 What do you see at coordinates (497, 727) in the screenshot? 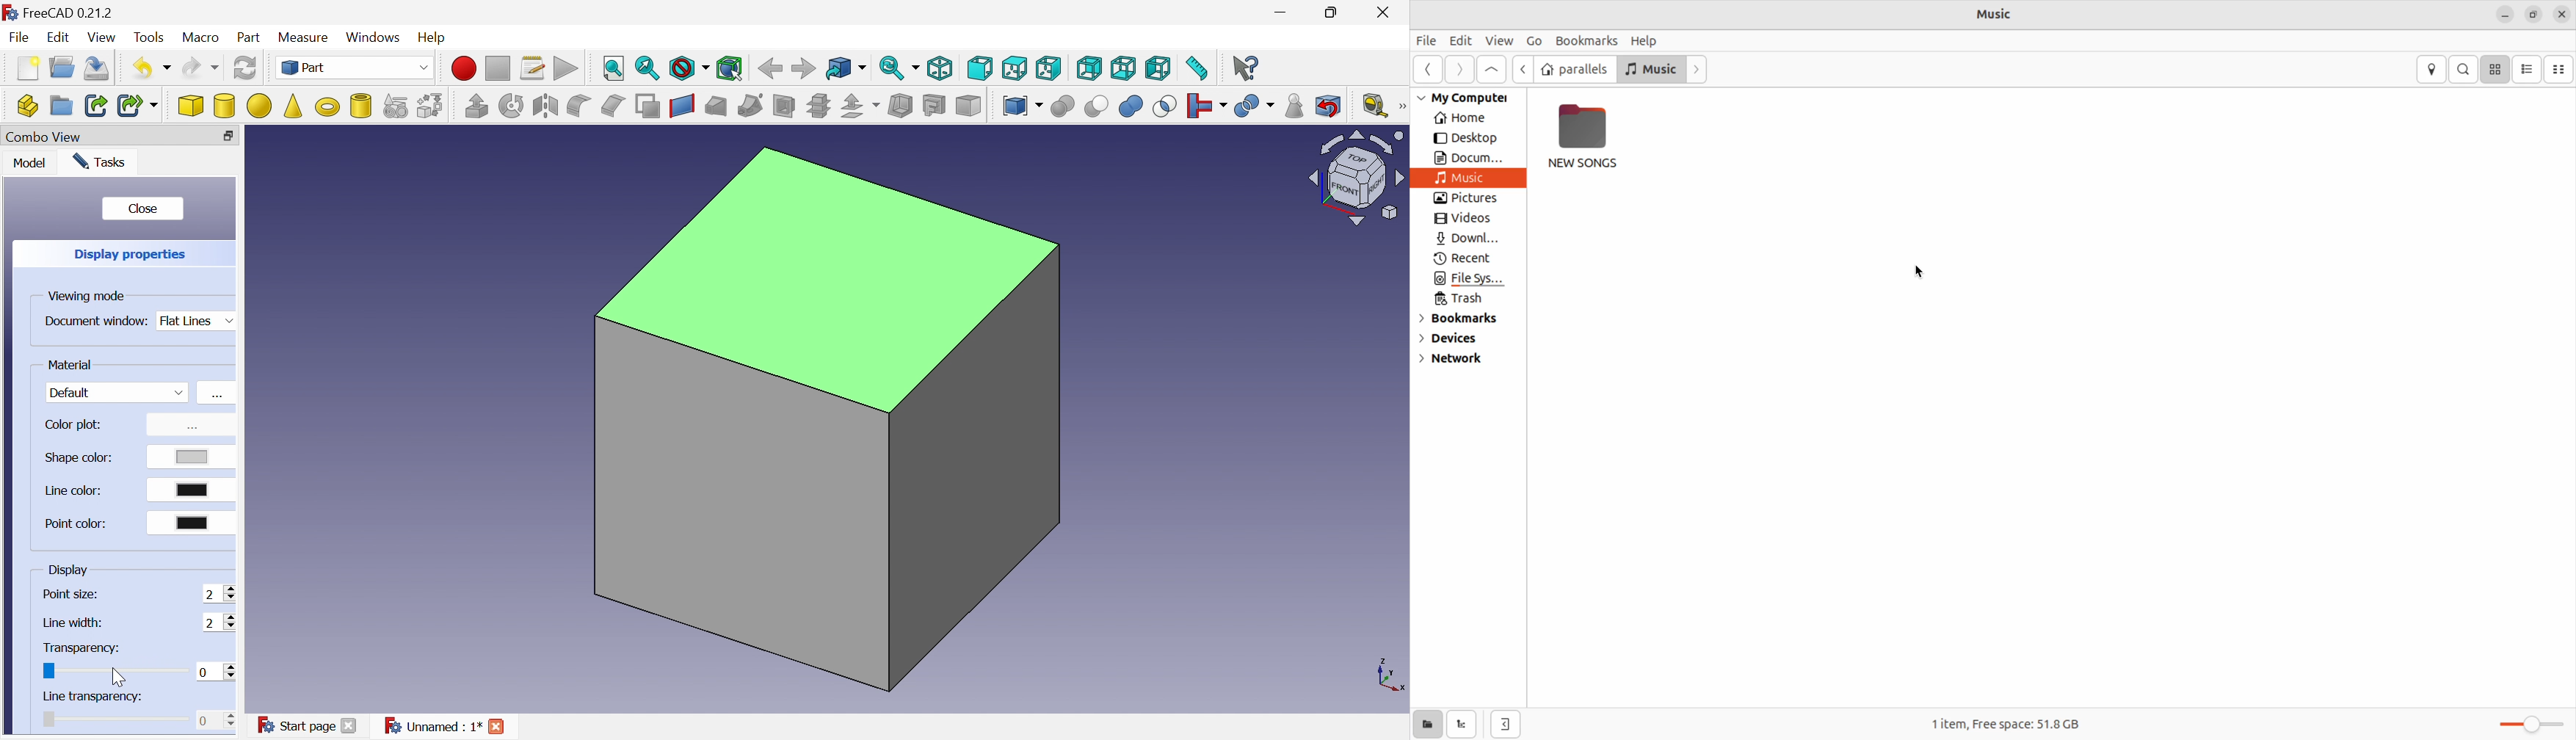
I see `Close` at bounding box center [497, 727].